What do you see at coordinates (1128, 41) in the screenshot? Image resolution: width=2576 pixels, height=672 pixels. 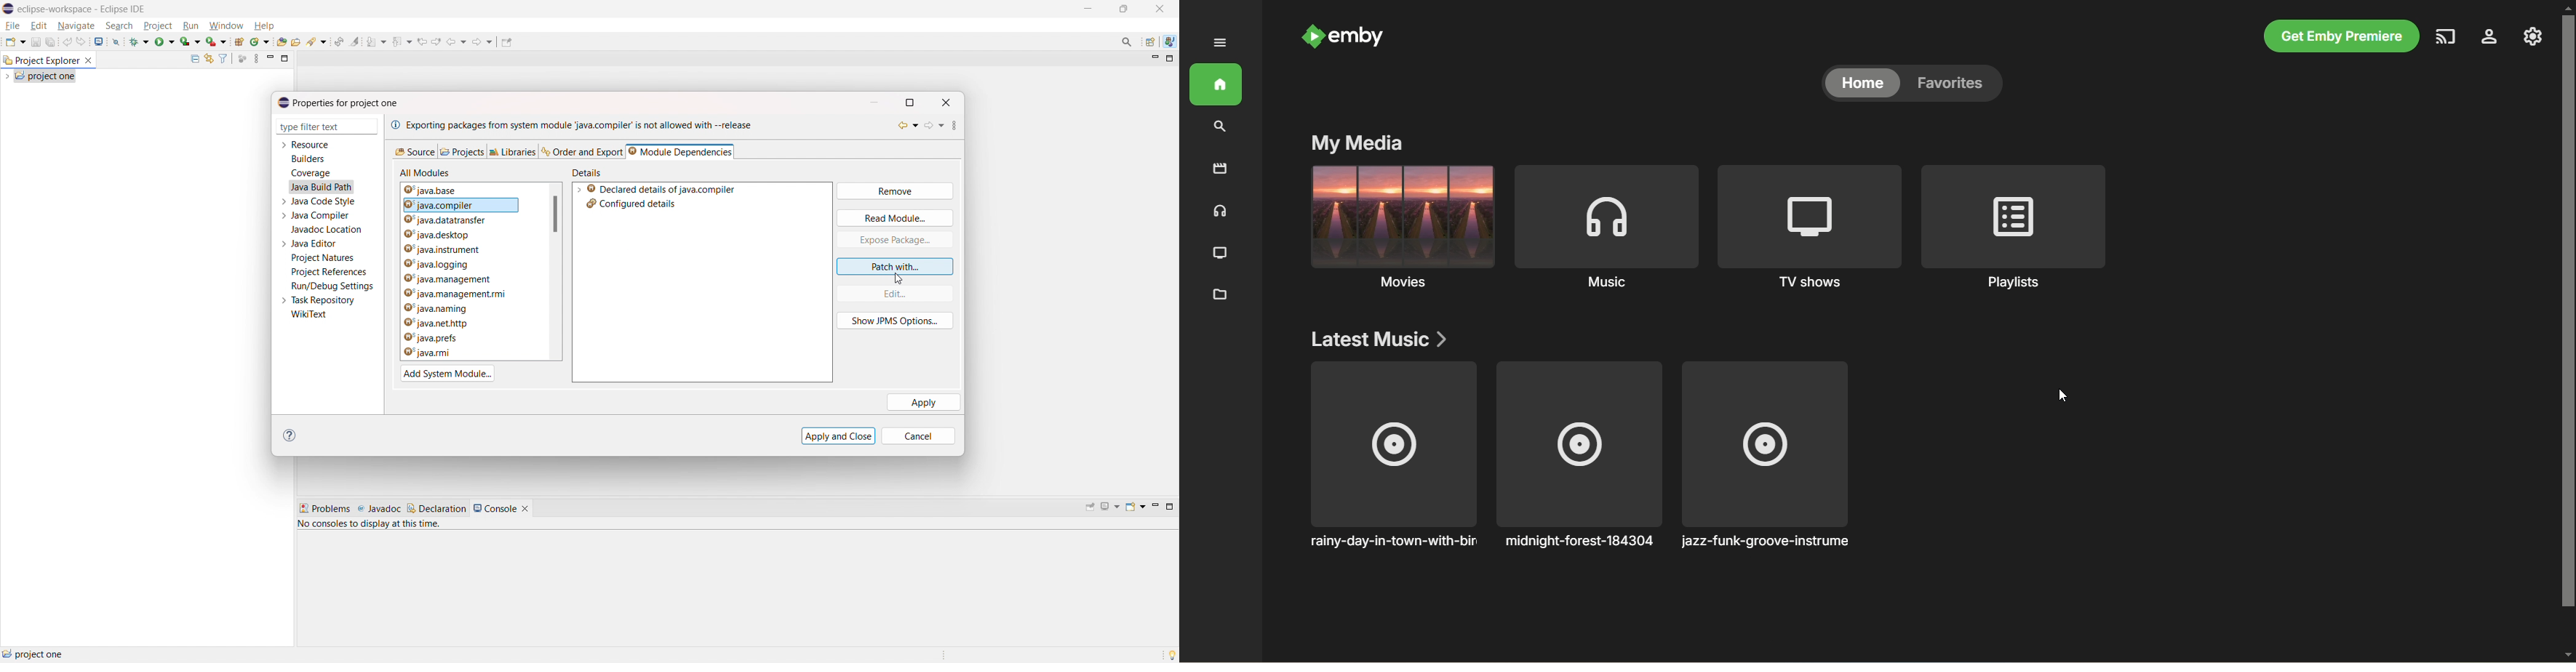 I see `access commands and other items` at bounding box center [1128, 41].